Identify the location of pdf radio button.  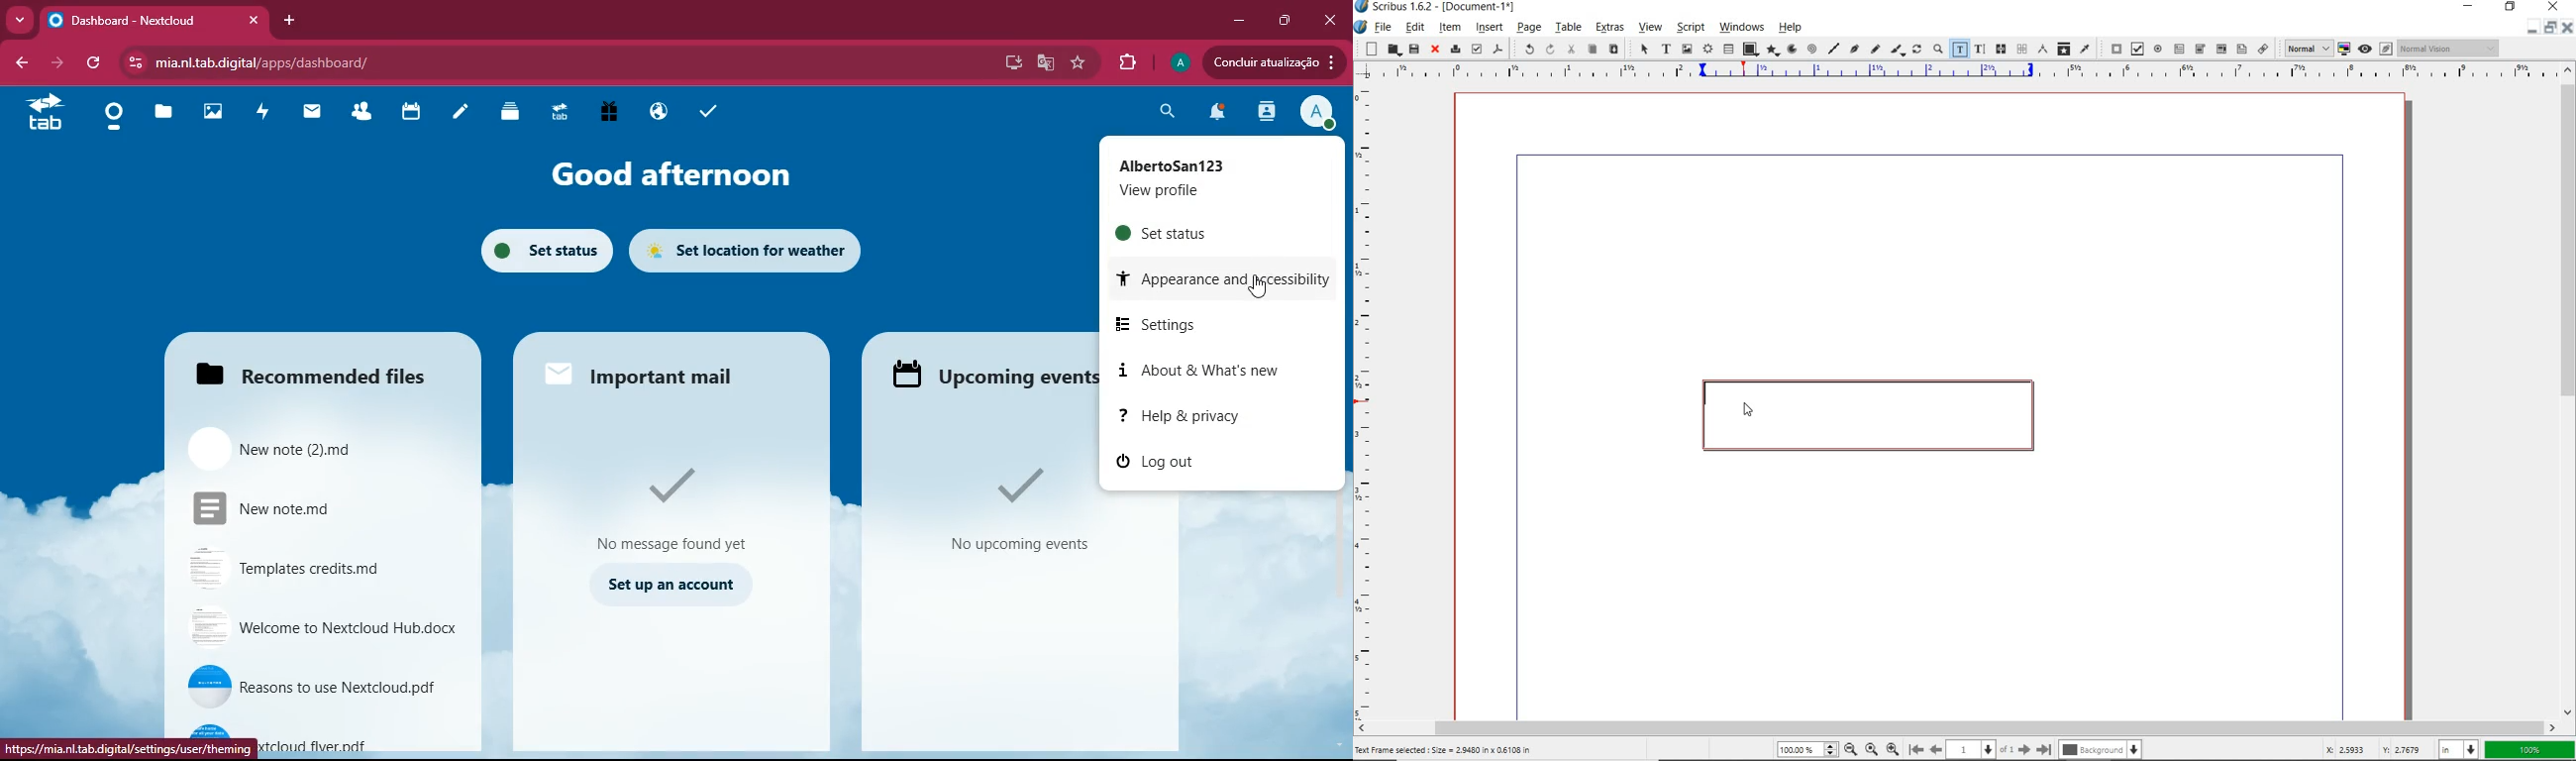
(2159, 50).